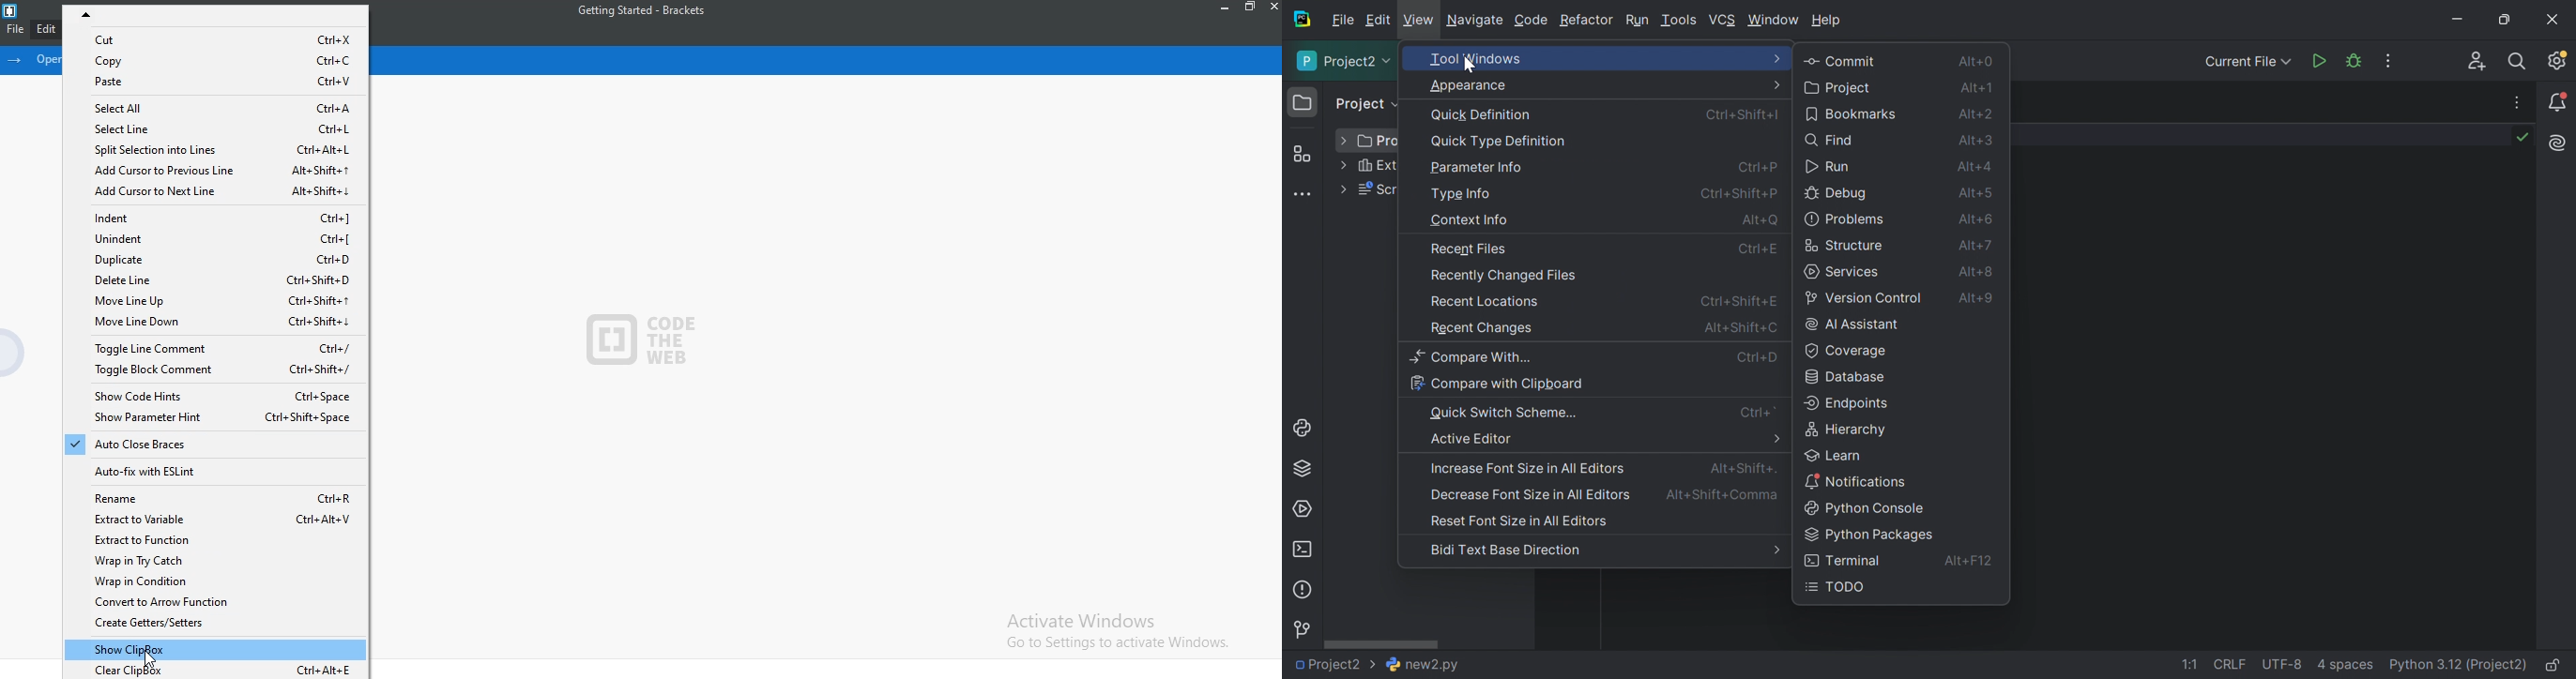 The height and width of the screenshot is (700, 2576). What do you see at coordinates (215, 169) in the screenshot?
I see `Add cursor to previous line` at bounding box center [215, 169].